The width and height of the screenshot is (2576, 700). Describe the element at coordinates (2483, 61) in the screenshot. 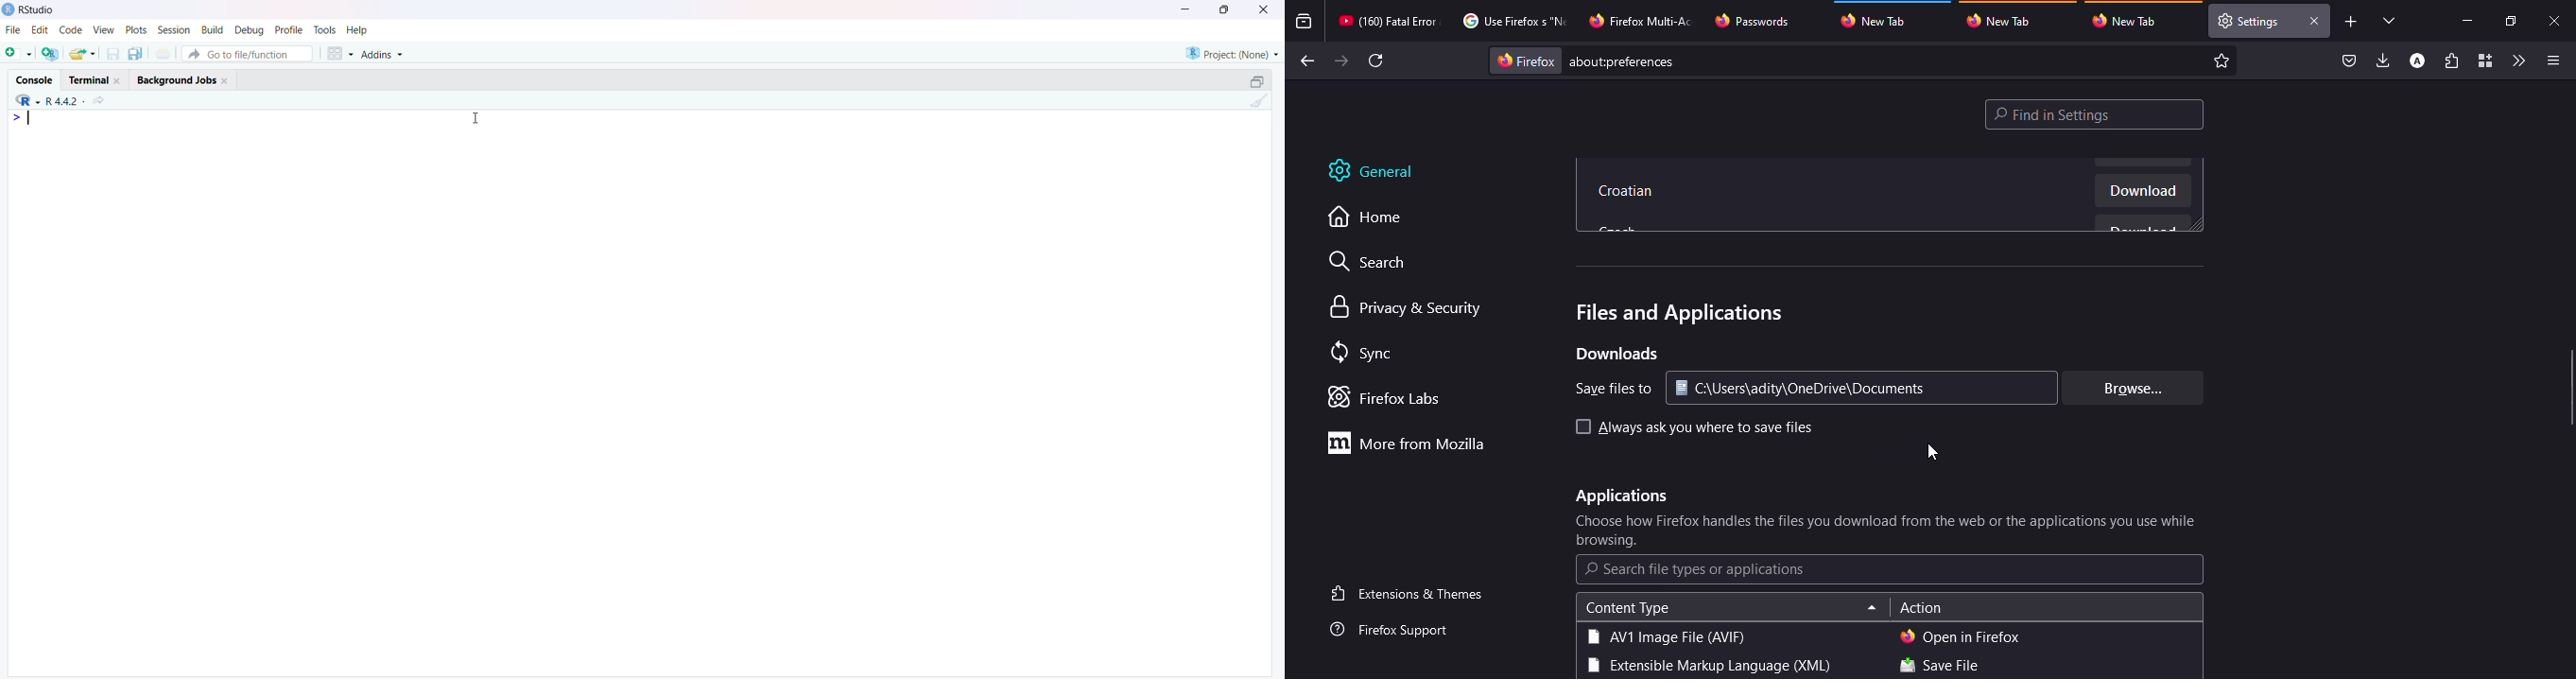

I see `container` at that location.